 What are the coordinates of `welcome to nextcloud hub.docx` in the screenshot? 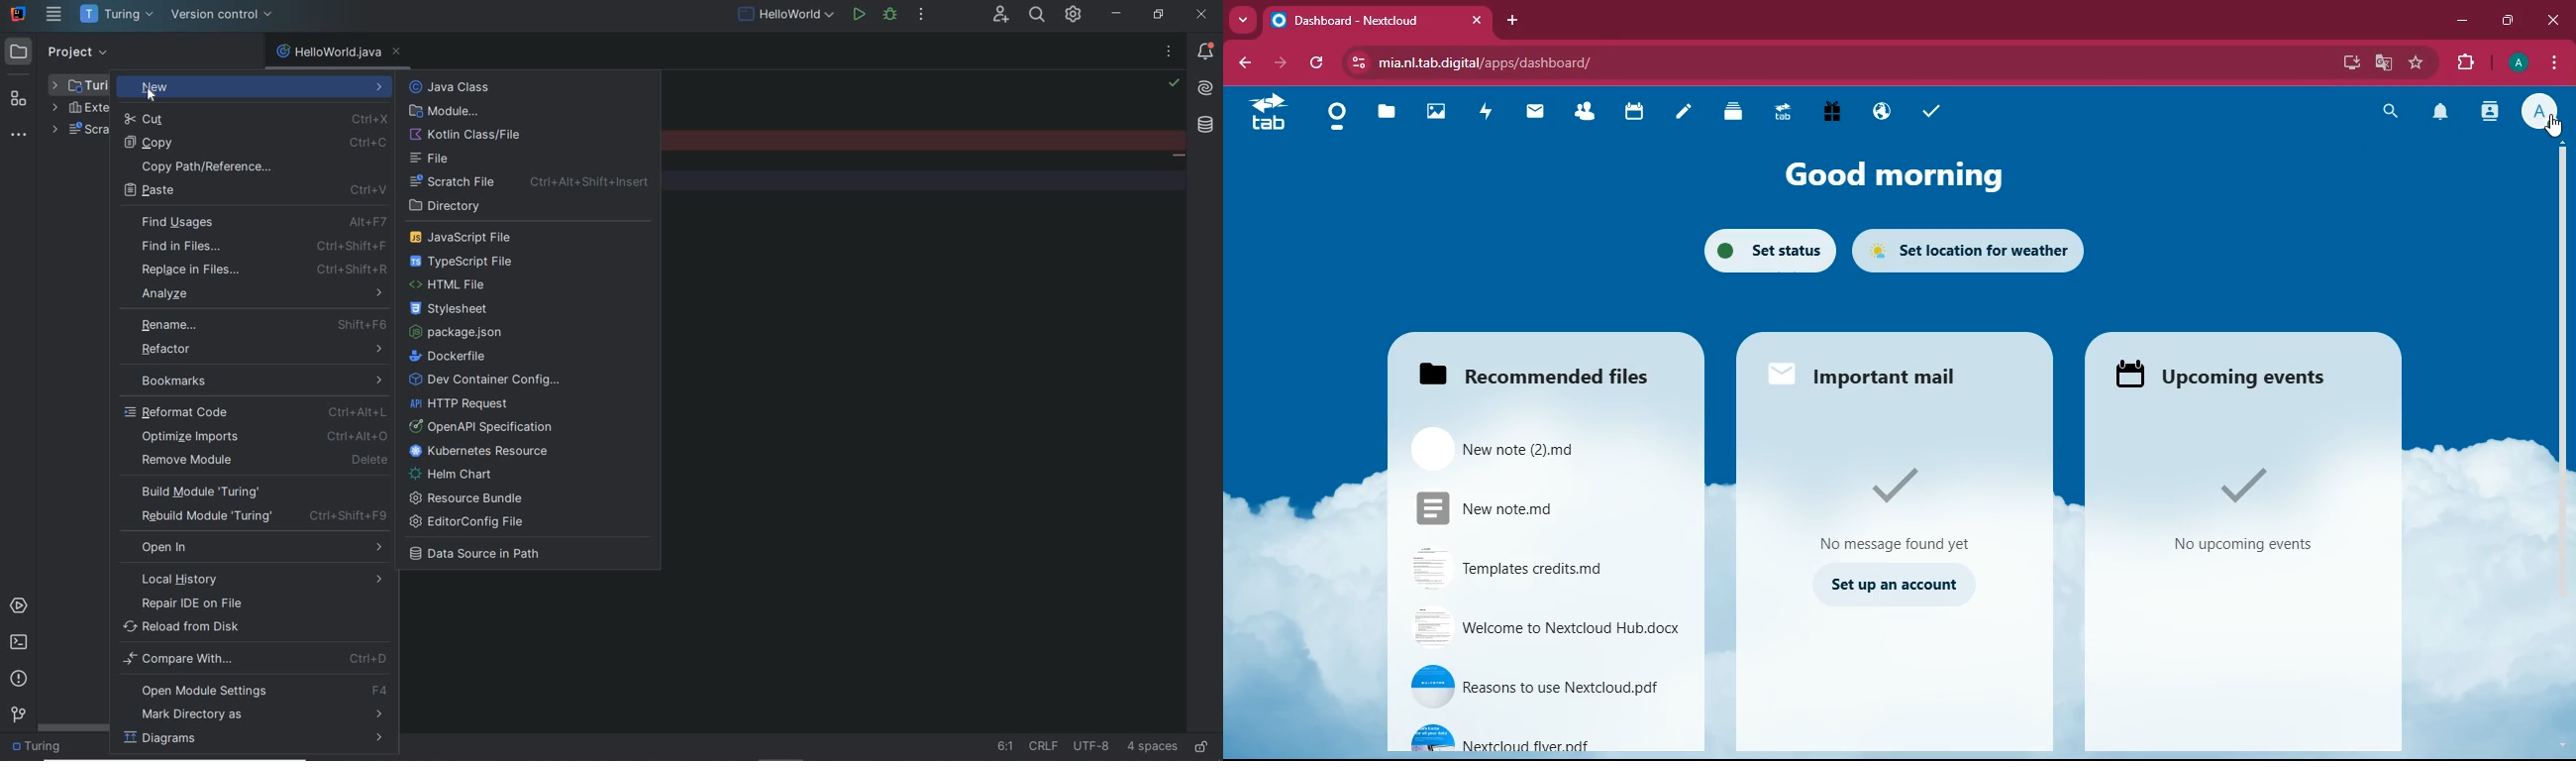 It's located at (1540, 630).